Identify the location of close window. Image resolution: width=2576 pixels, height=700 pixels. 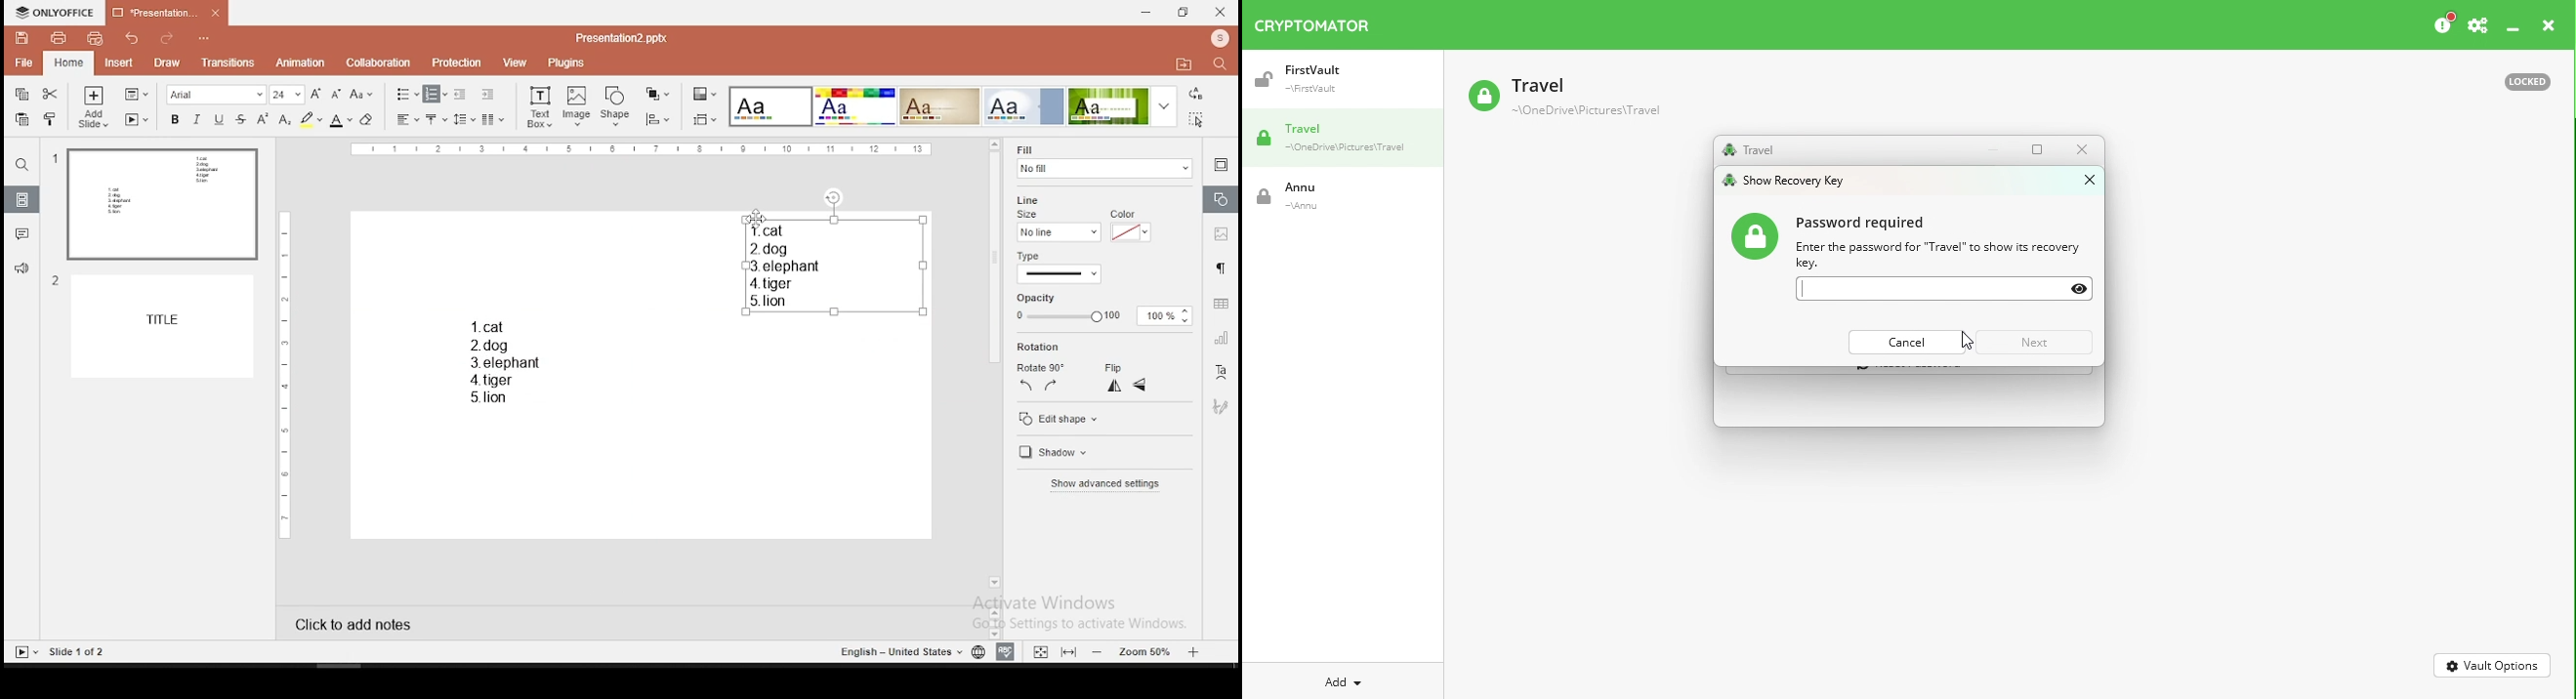
(1222, 12).